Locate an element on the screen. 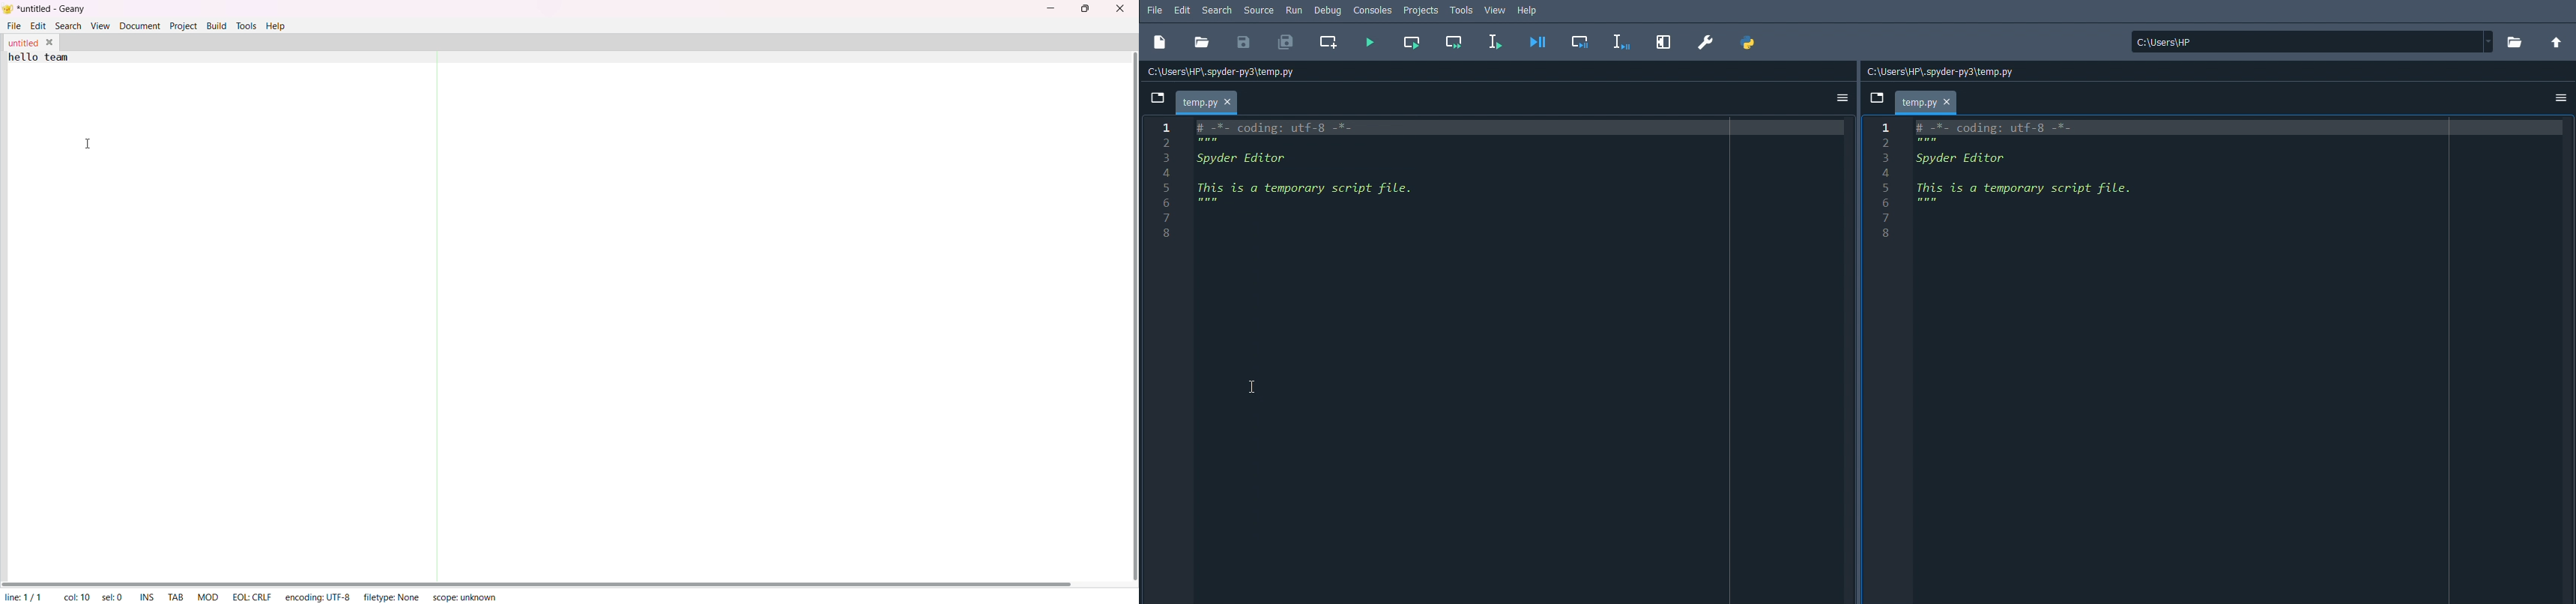 The height and width of the screenshot is (616, 2576). Projects is located at coordinates (1421, 10).